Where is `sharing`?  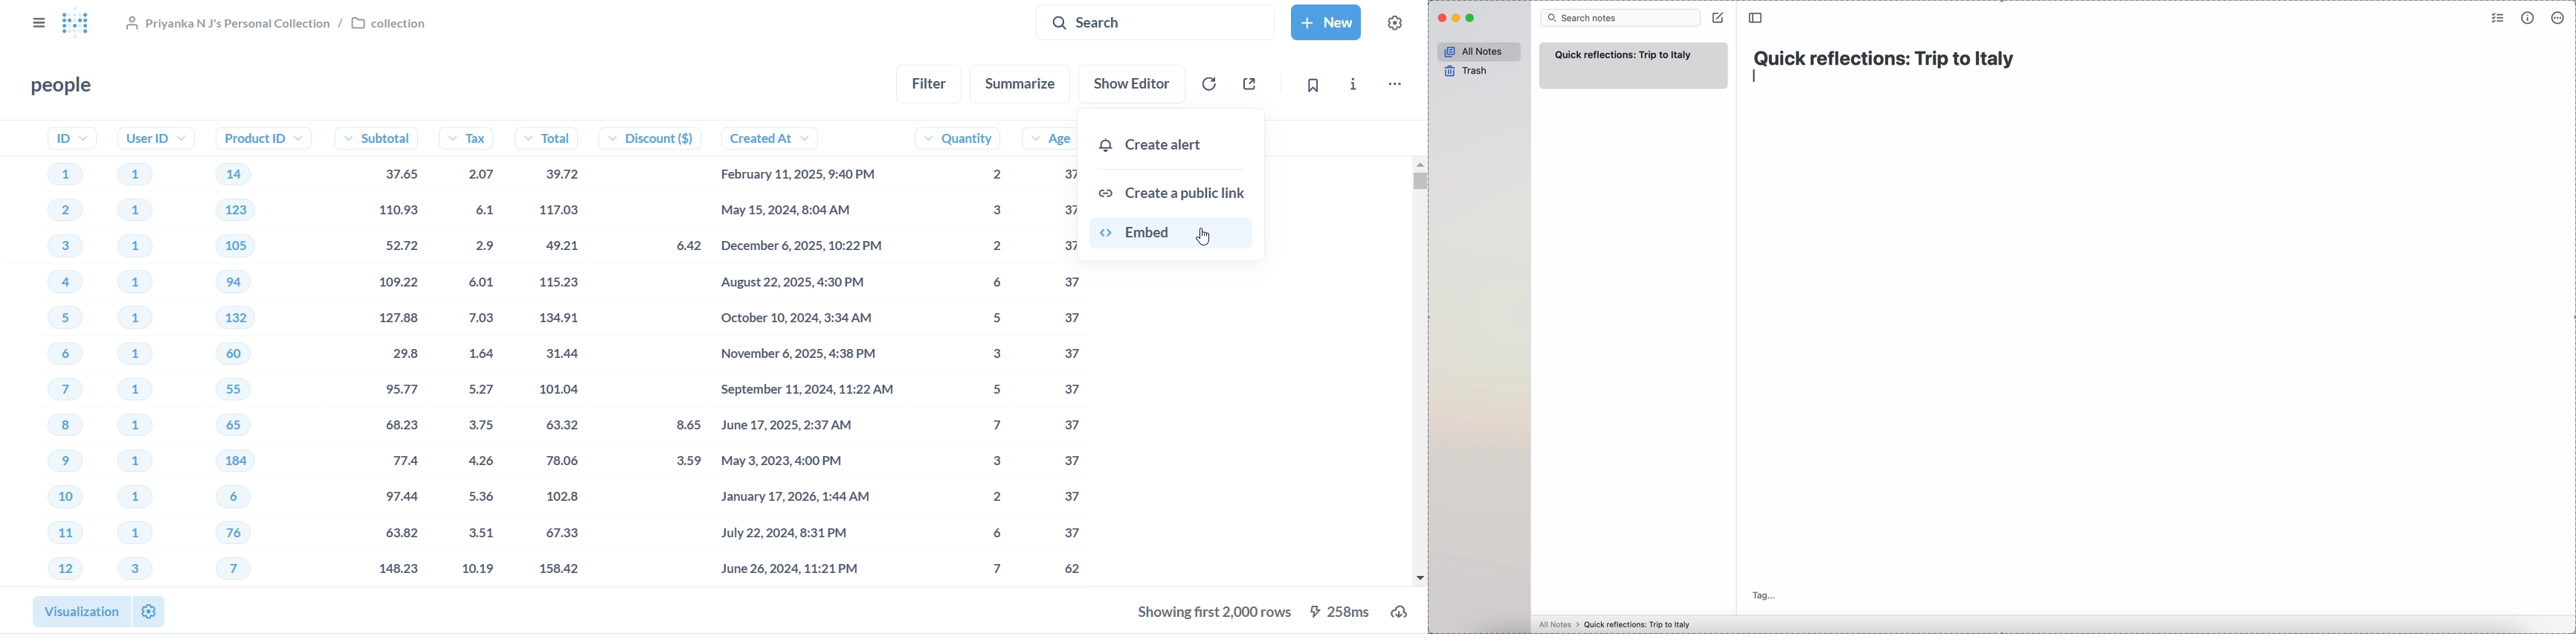 sharing is located at coordinates (1247, 85).